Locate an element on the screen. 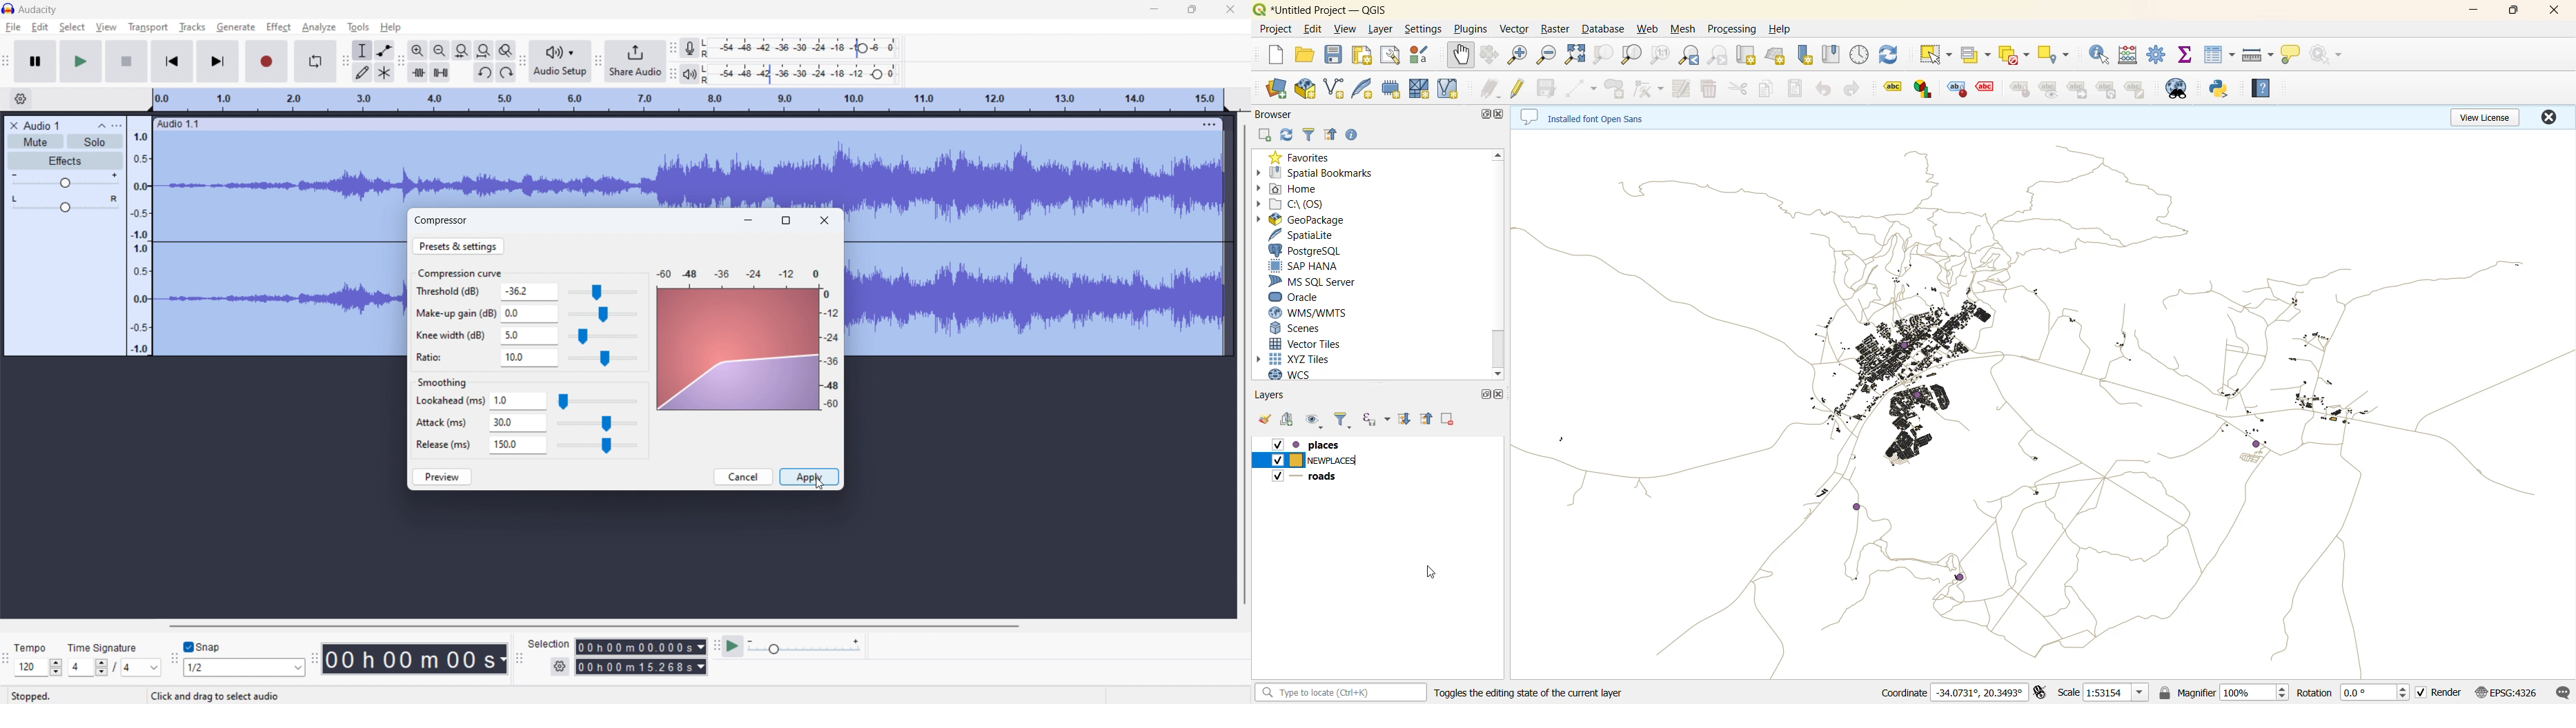  new shapfile layer is located at coordinates (1335, 90).